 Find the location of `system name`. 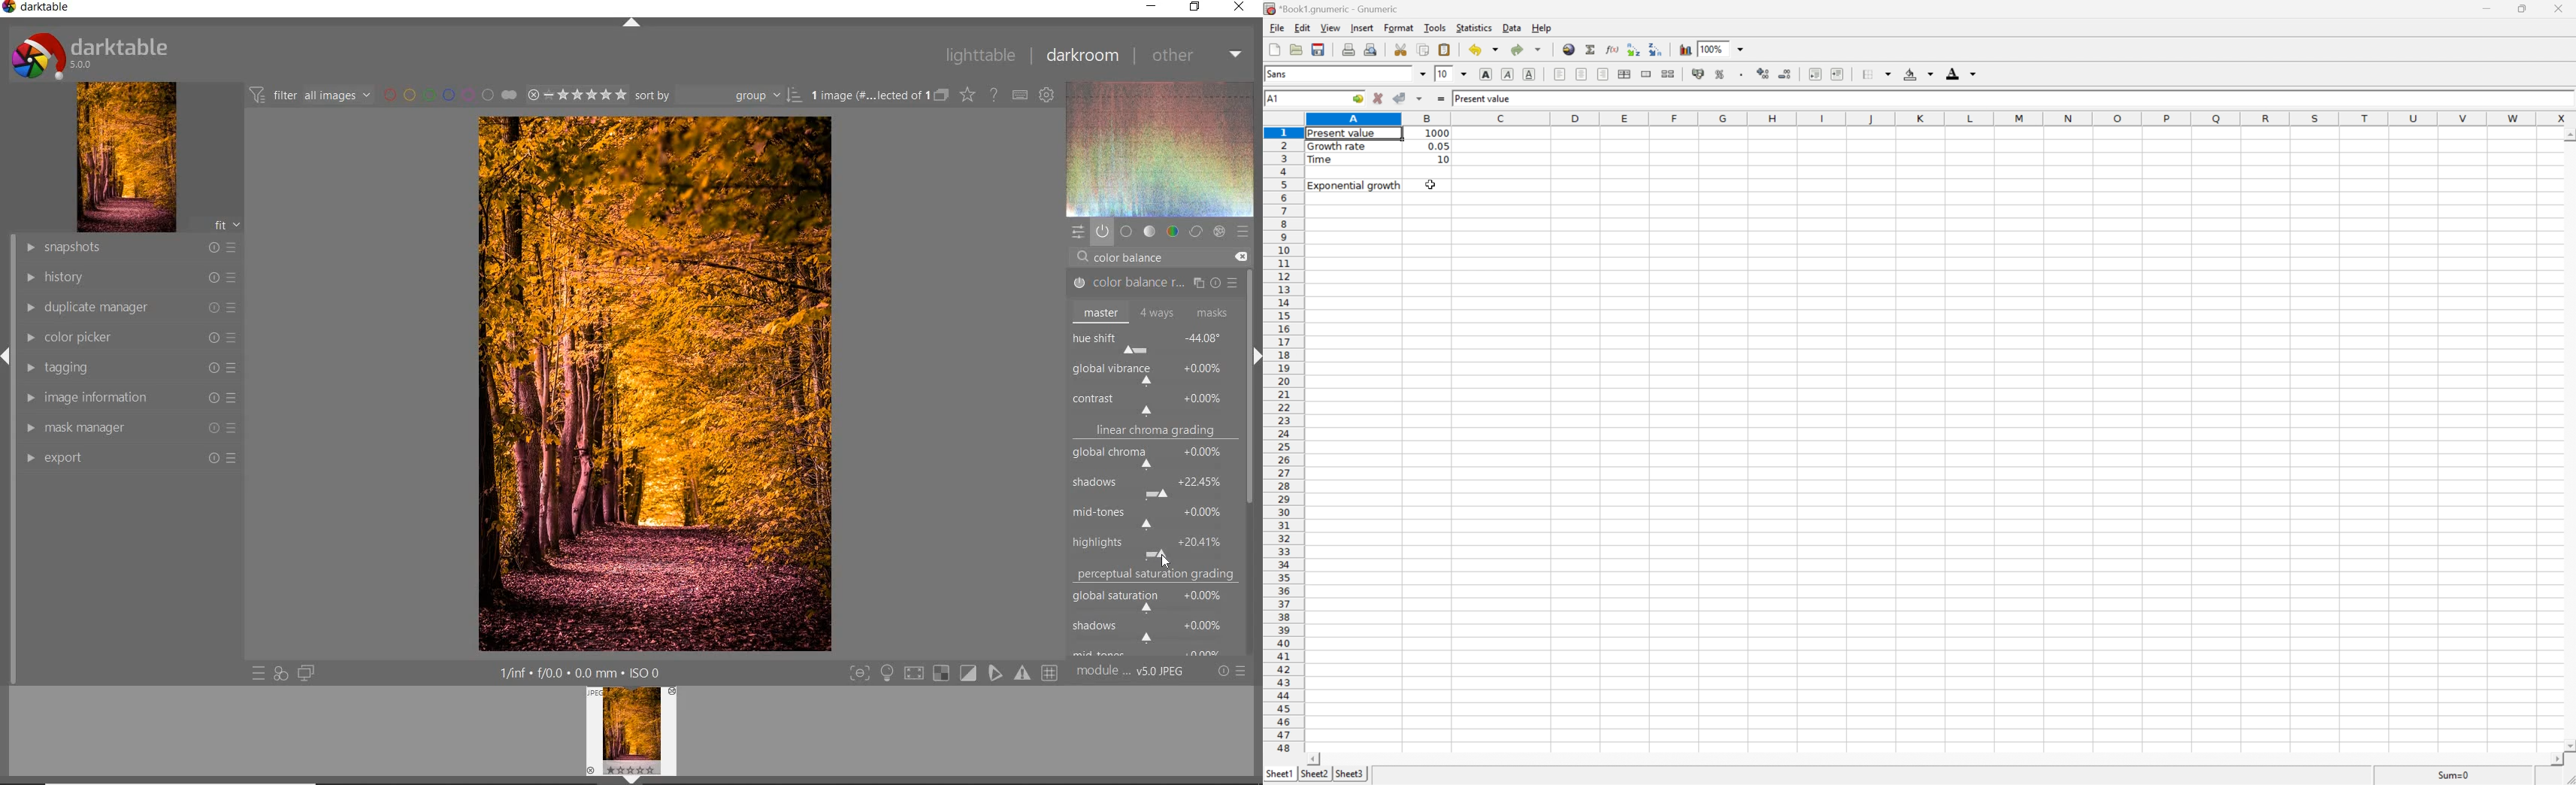

system name is located at coordinates (36, 8).